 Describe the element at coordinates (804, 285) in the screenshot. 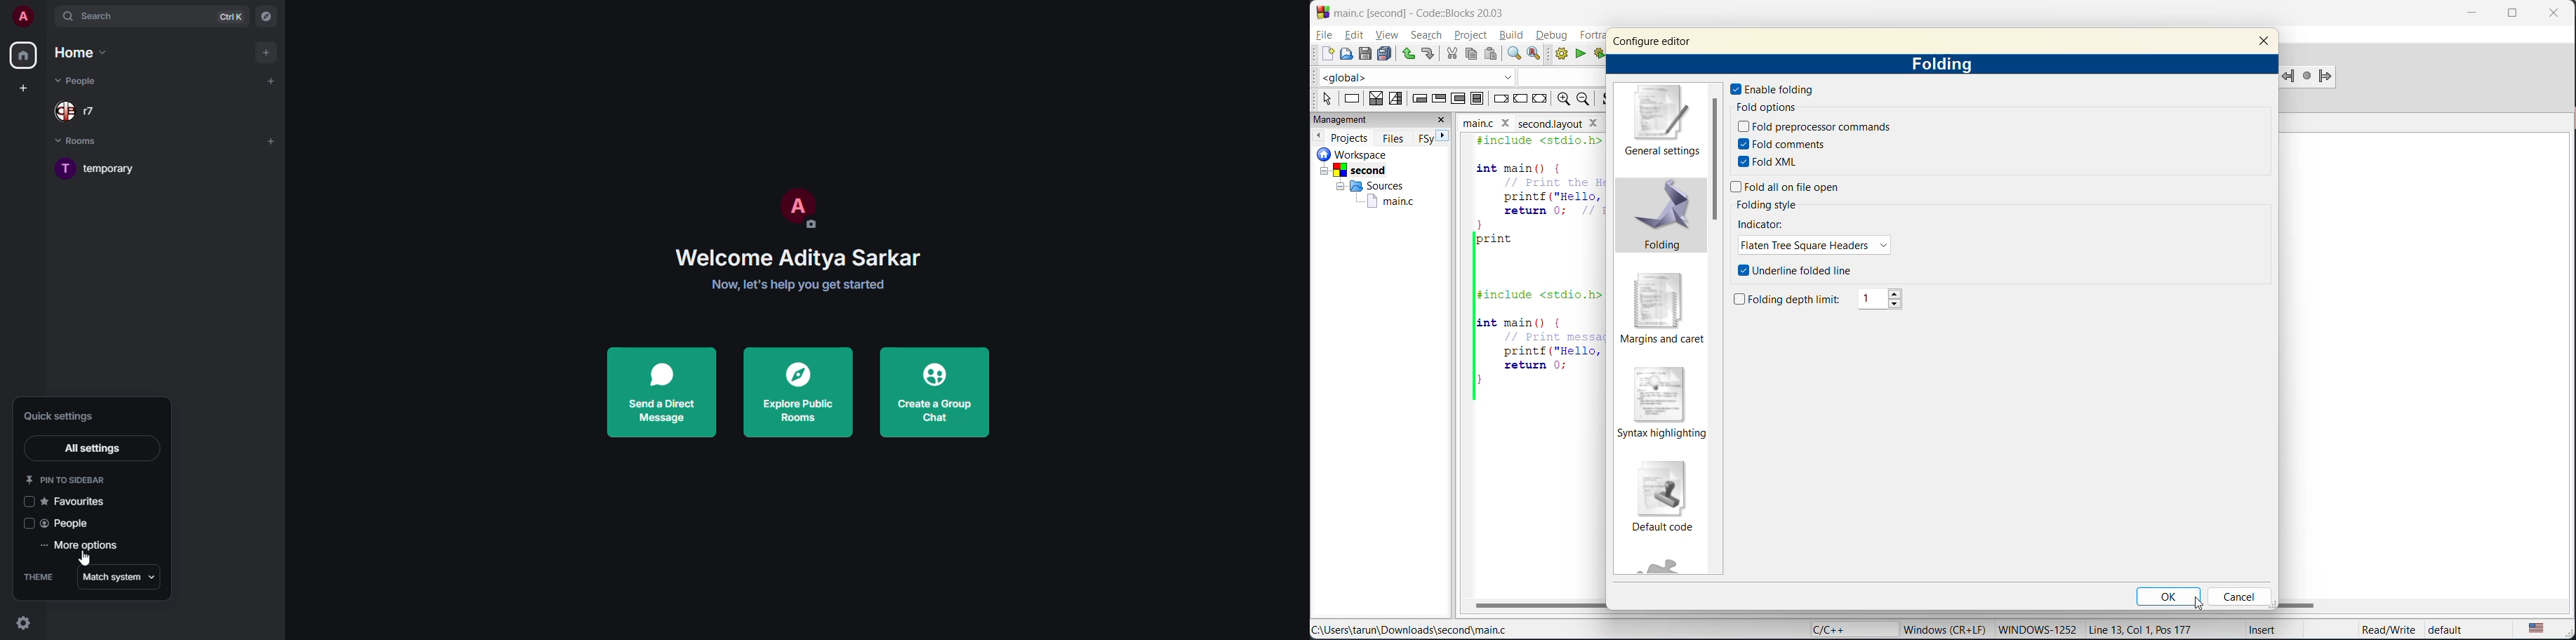

I see `get started` at that location.